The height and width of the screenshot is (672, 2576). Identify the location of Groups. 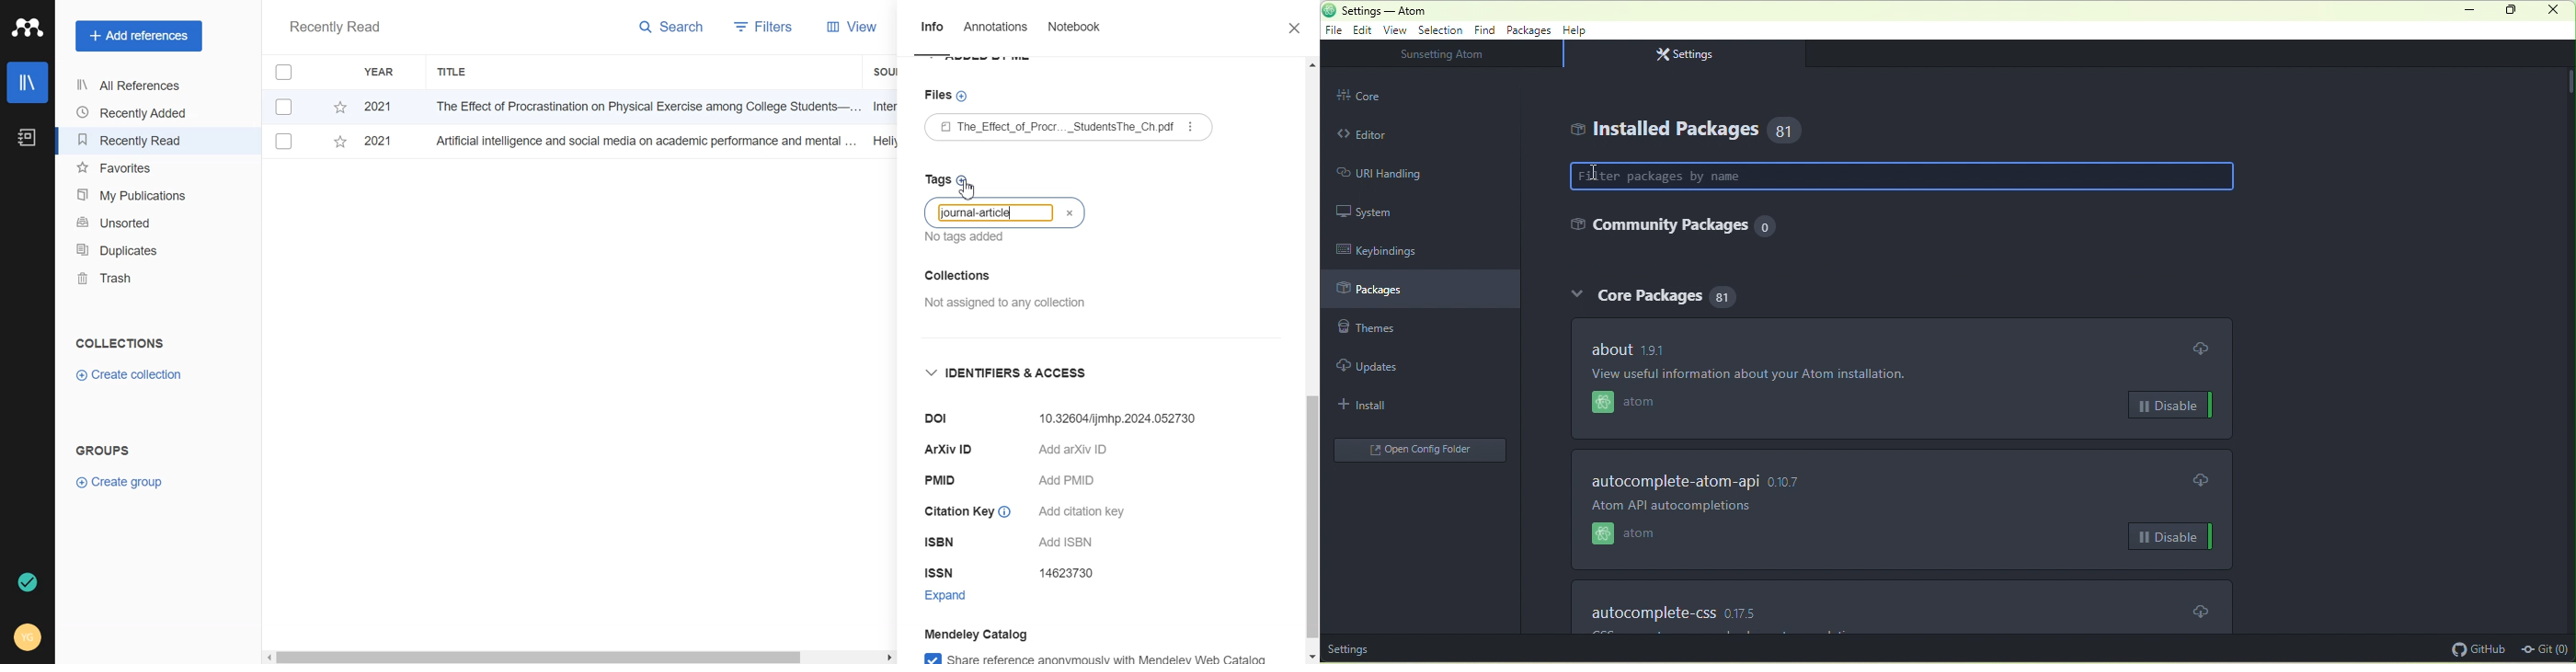
(107, 450).